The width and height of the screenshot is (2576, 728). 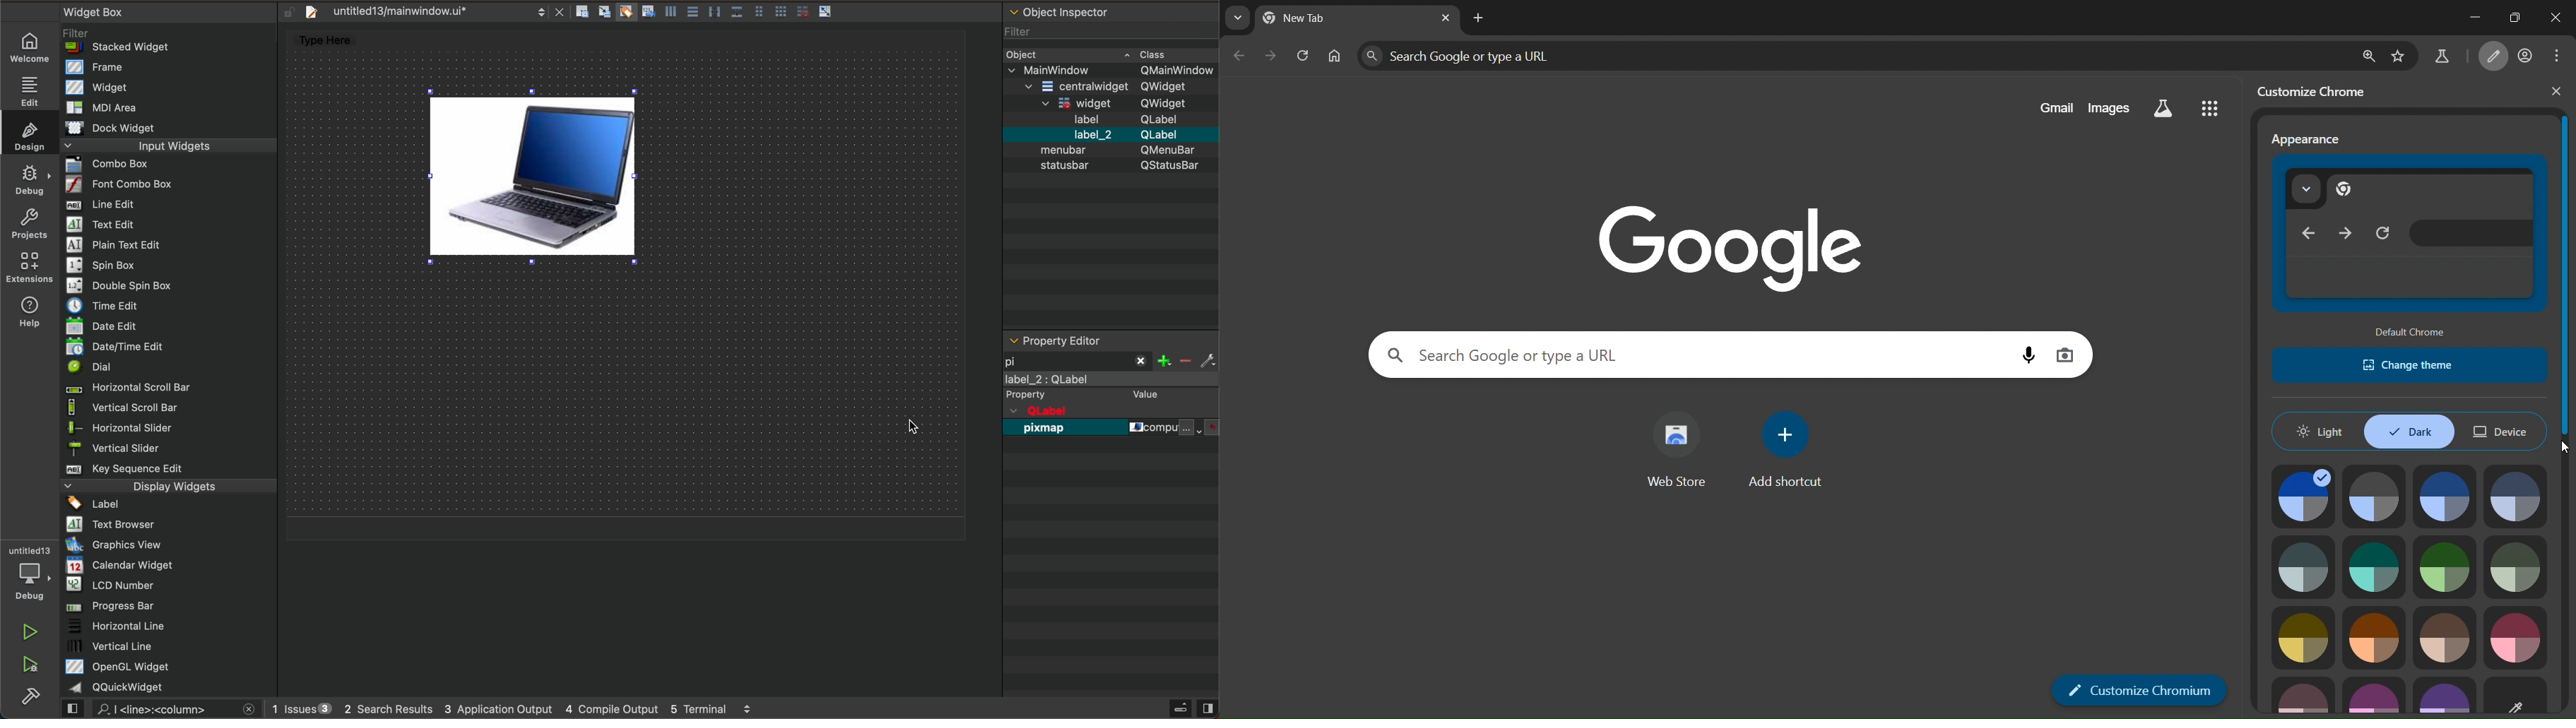 What do you see at coordinates (2163, 109) in the screenshot?
I see `search labs` at bounding box center [2163, 109].